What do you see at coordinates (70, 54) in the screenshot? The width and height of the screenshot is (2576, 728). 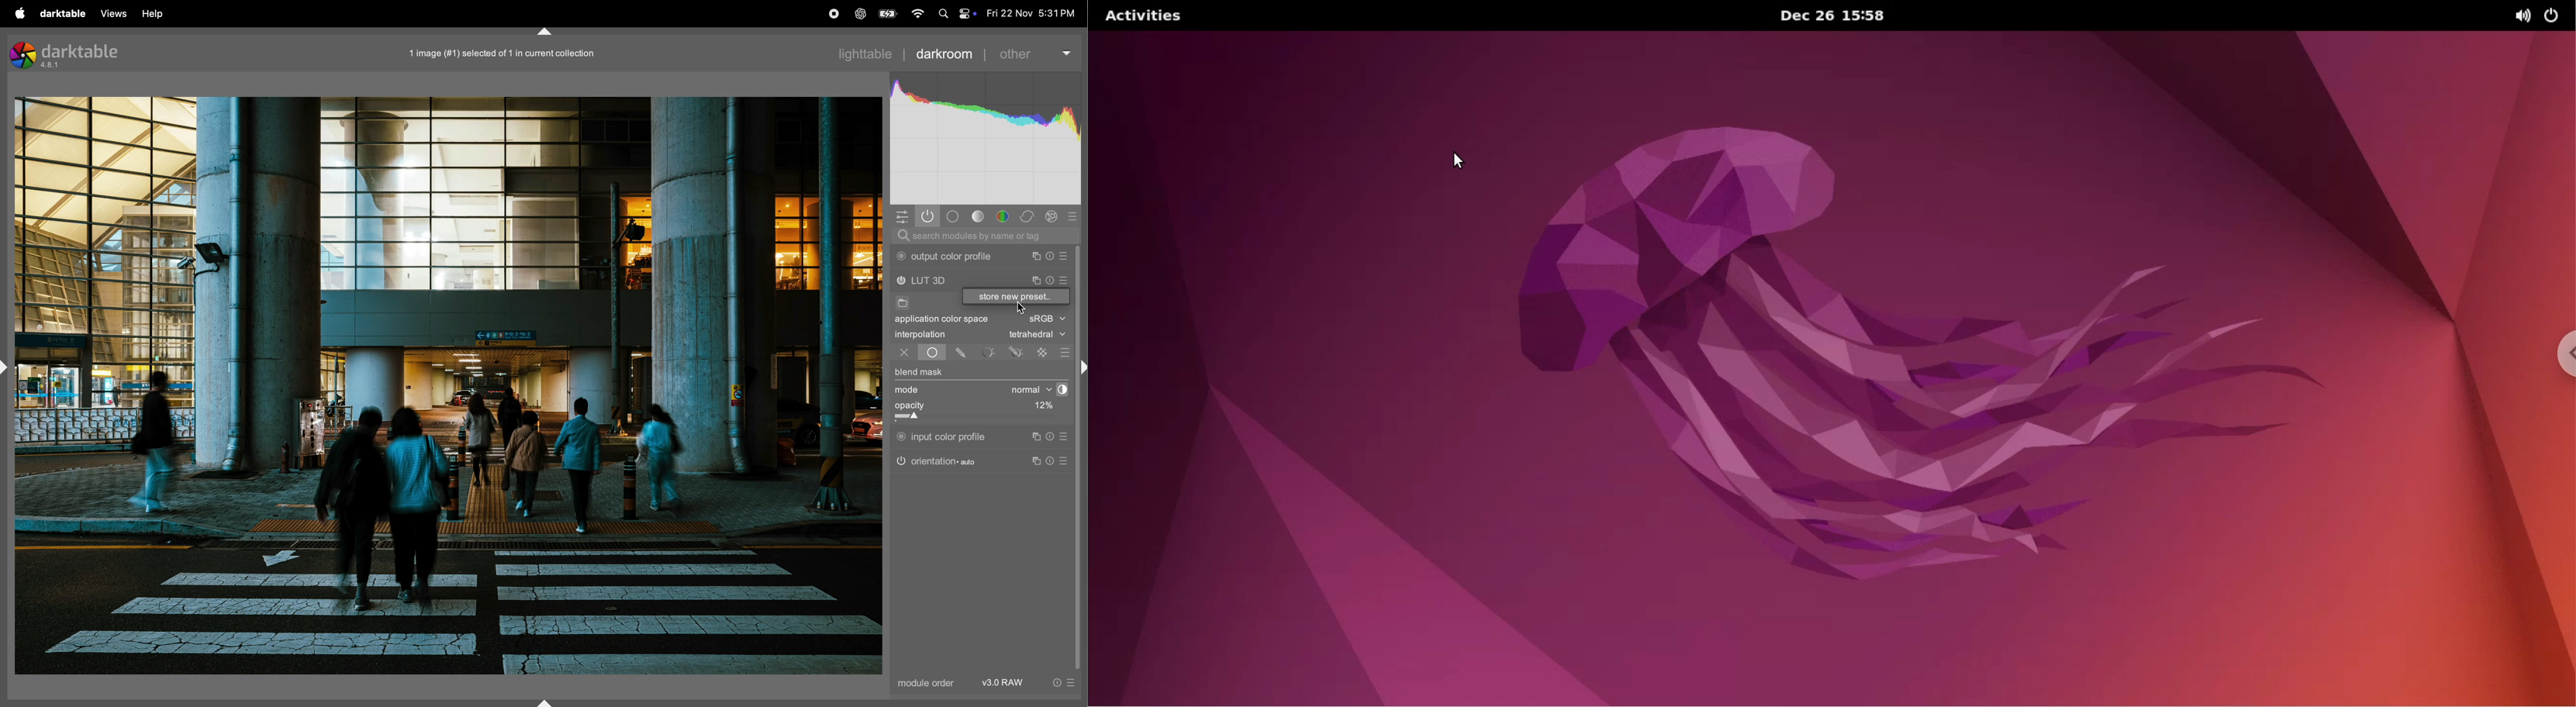 I see `darktable version` at bounding box center [70, 54].